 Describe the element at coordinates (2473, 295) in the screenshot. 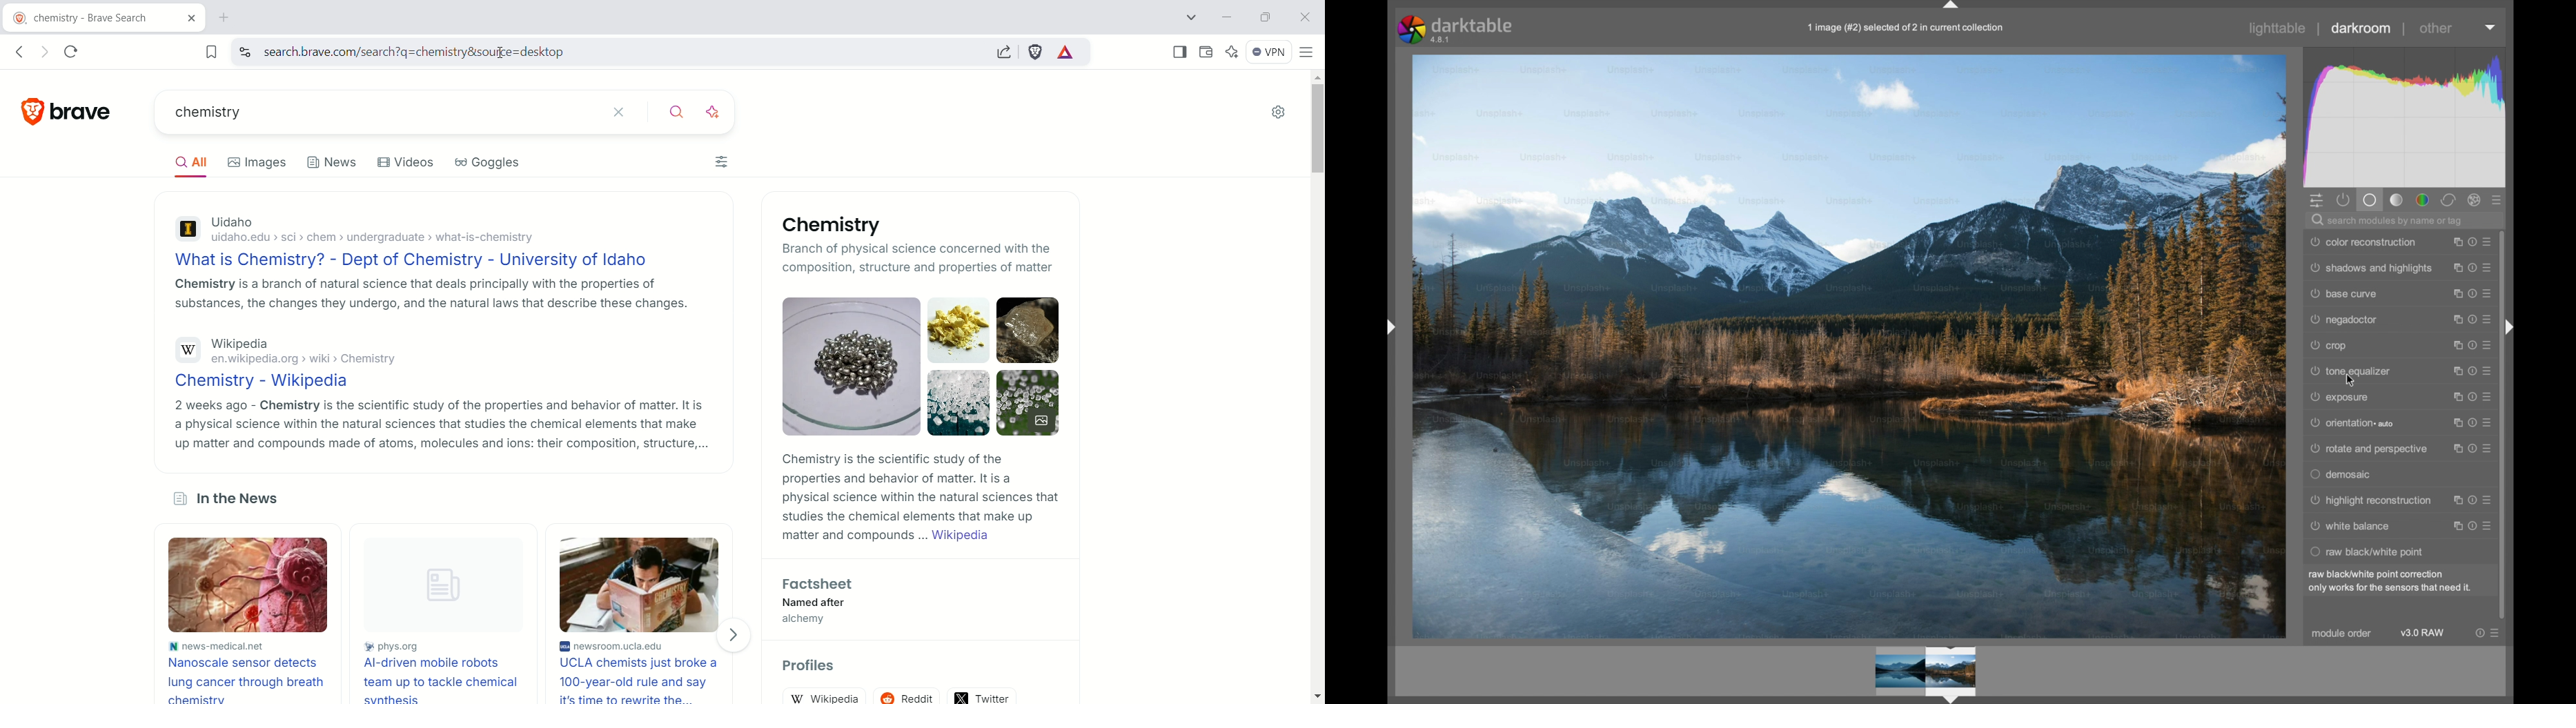

I see `reset parameters` at that location.